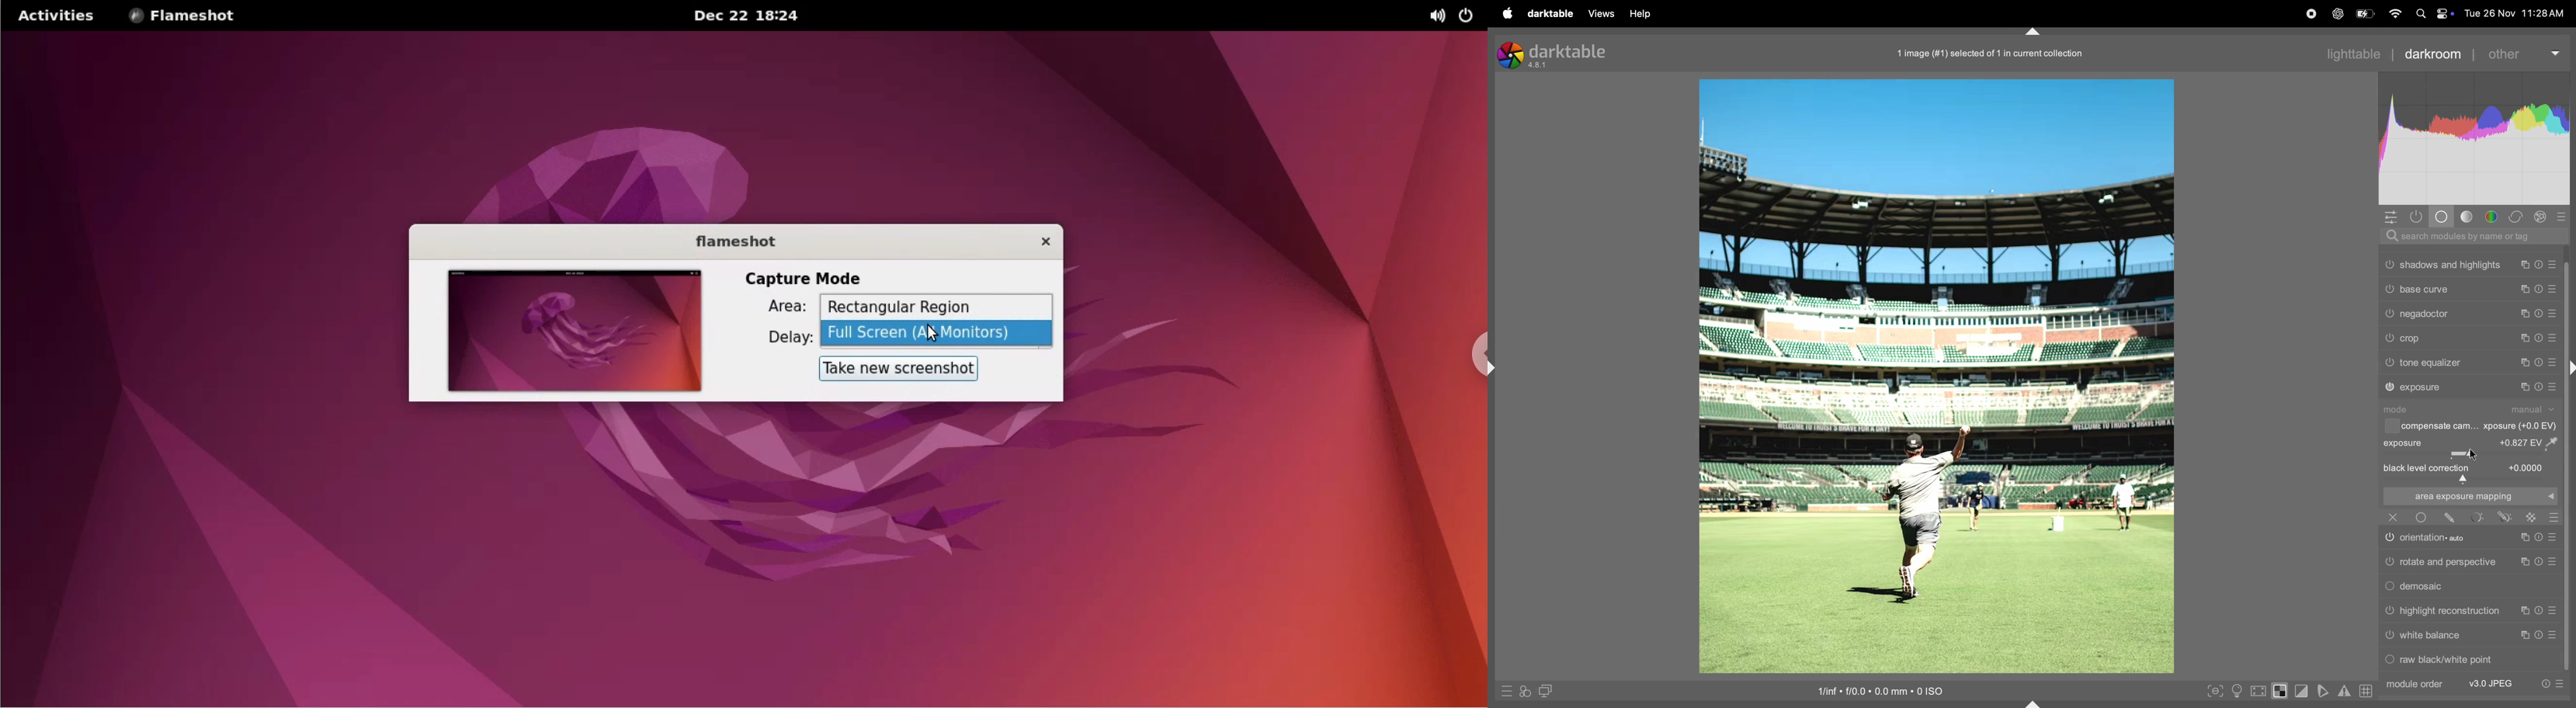 This screenshot has height=728, width=2576. What do you see at coordinates (2413, 339) in the screenshot?
I see `crop` at bounding box center [2413, 339].